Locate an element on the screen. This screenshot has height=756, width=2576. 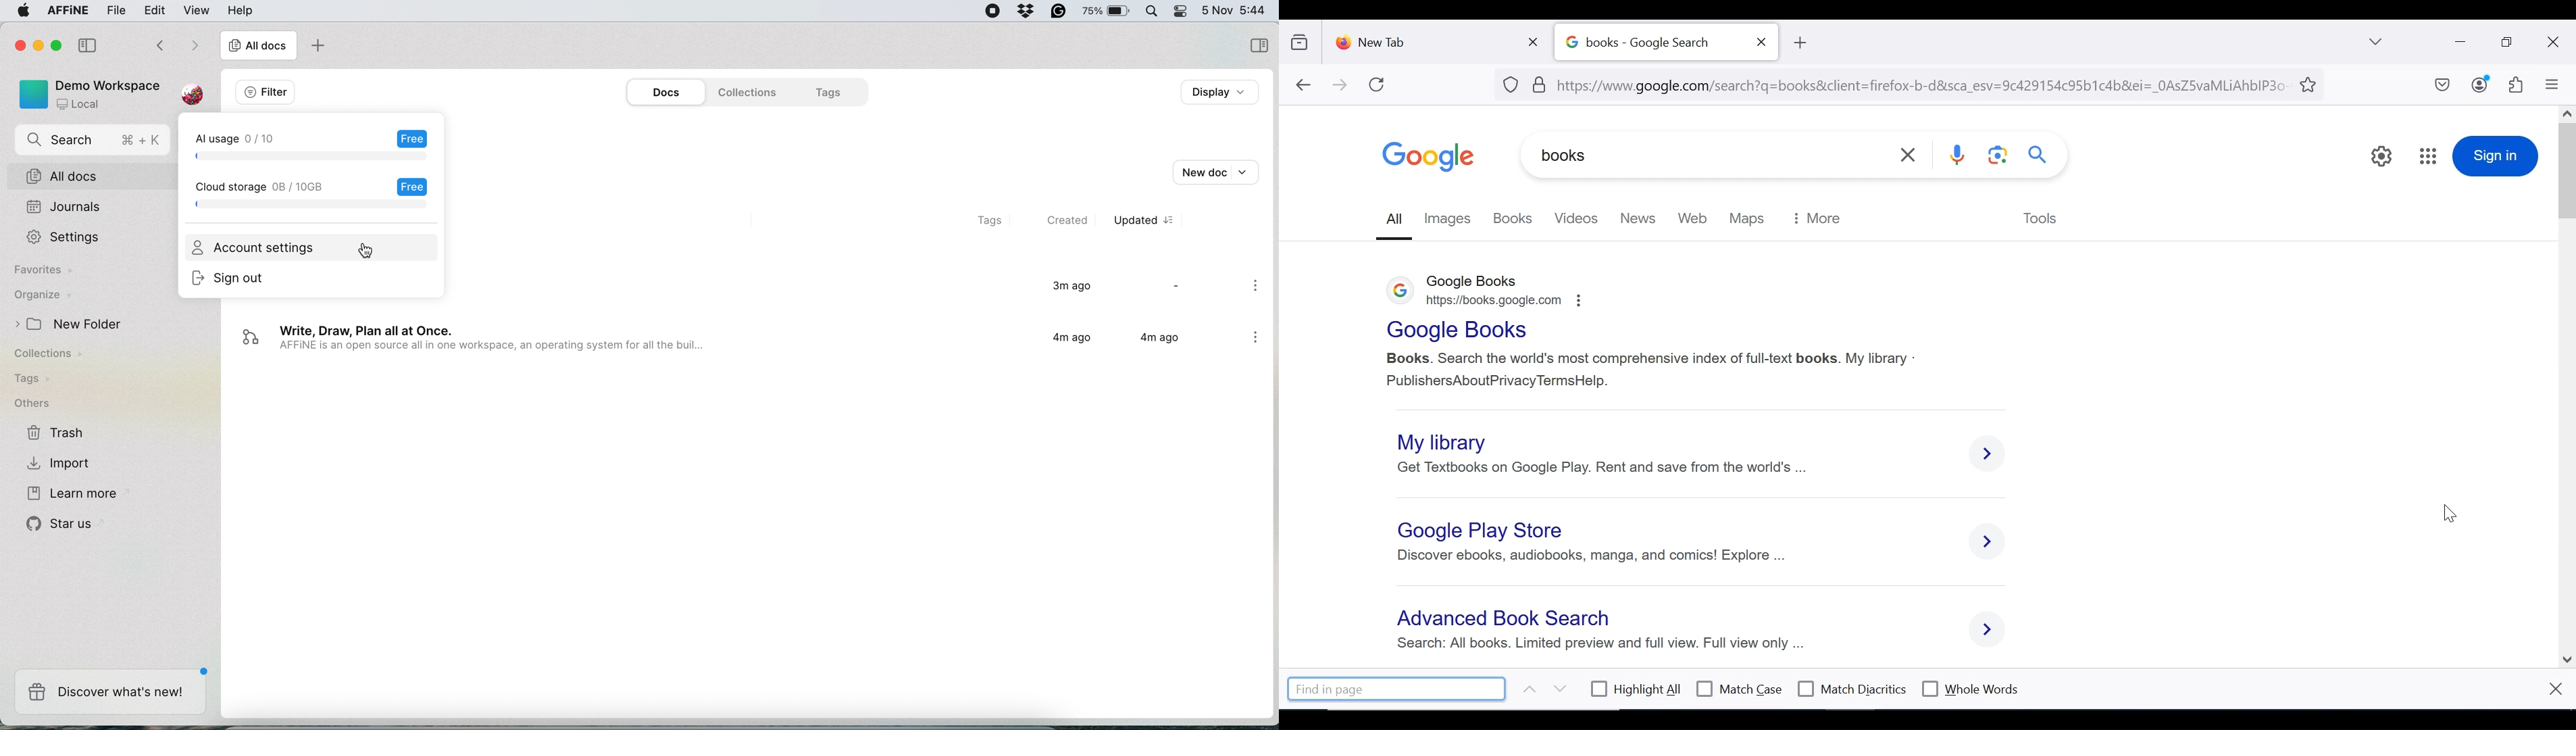
bookmark this tab is located at coordinates (2310, 83).